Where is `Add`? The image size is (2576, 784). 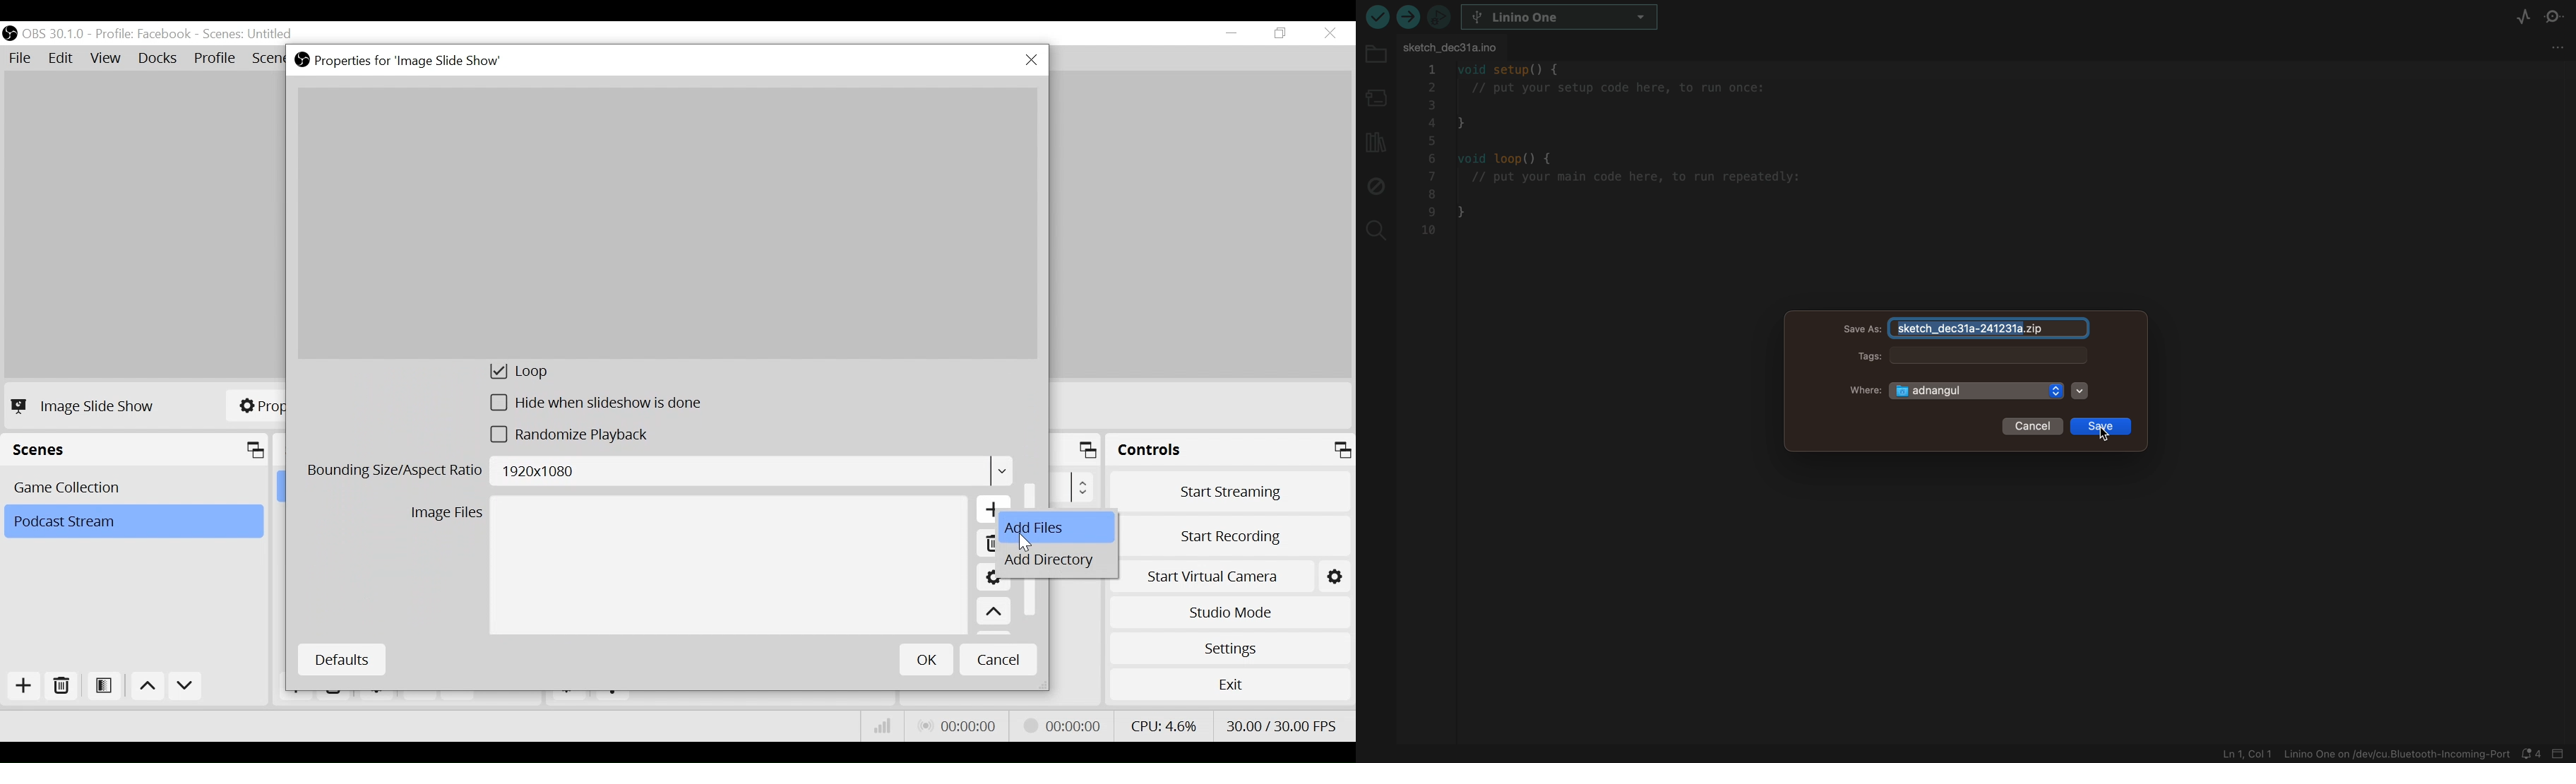
Add is located at coordinates (22, 686).